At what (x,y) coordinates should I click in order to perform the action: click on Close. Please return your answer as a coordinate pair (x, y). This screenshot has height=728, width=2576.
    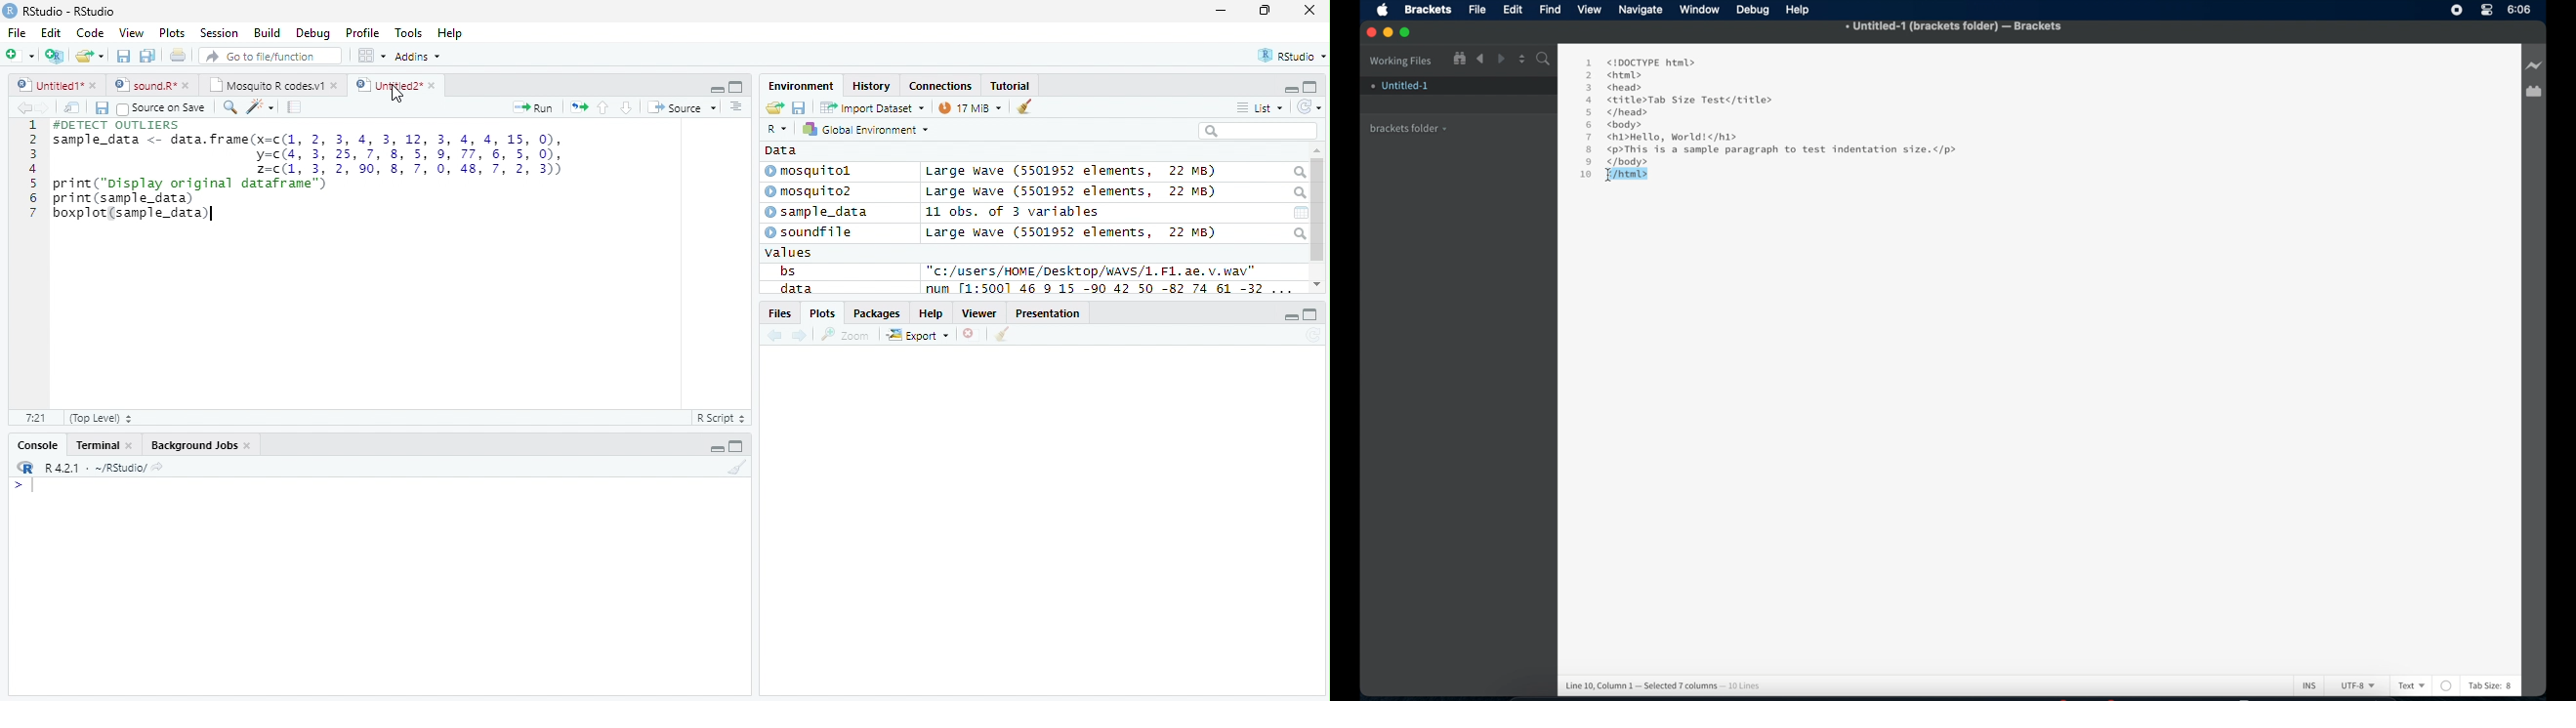
    Looking at the image, I should click on (1372, 33).